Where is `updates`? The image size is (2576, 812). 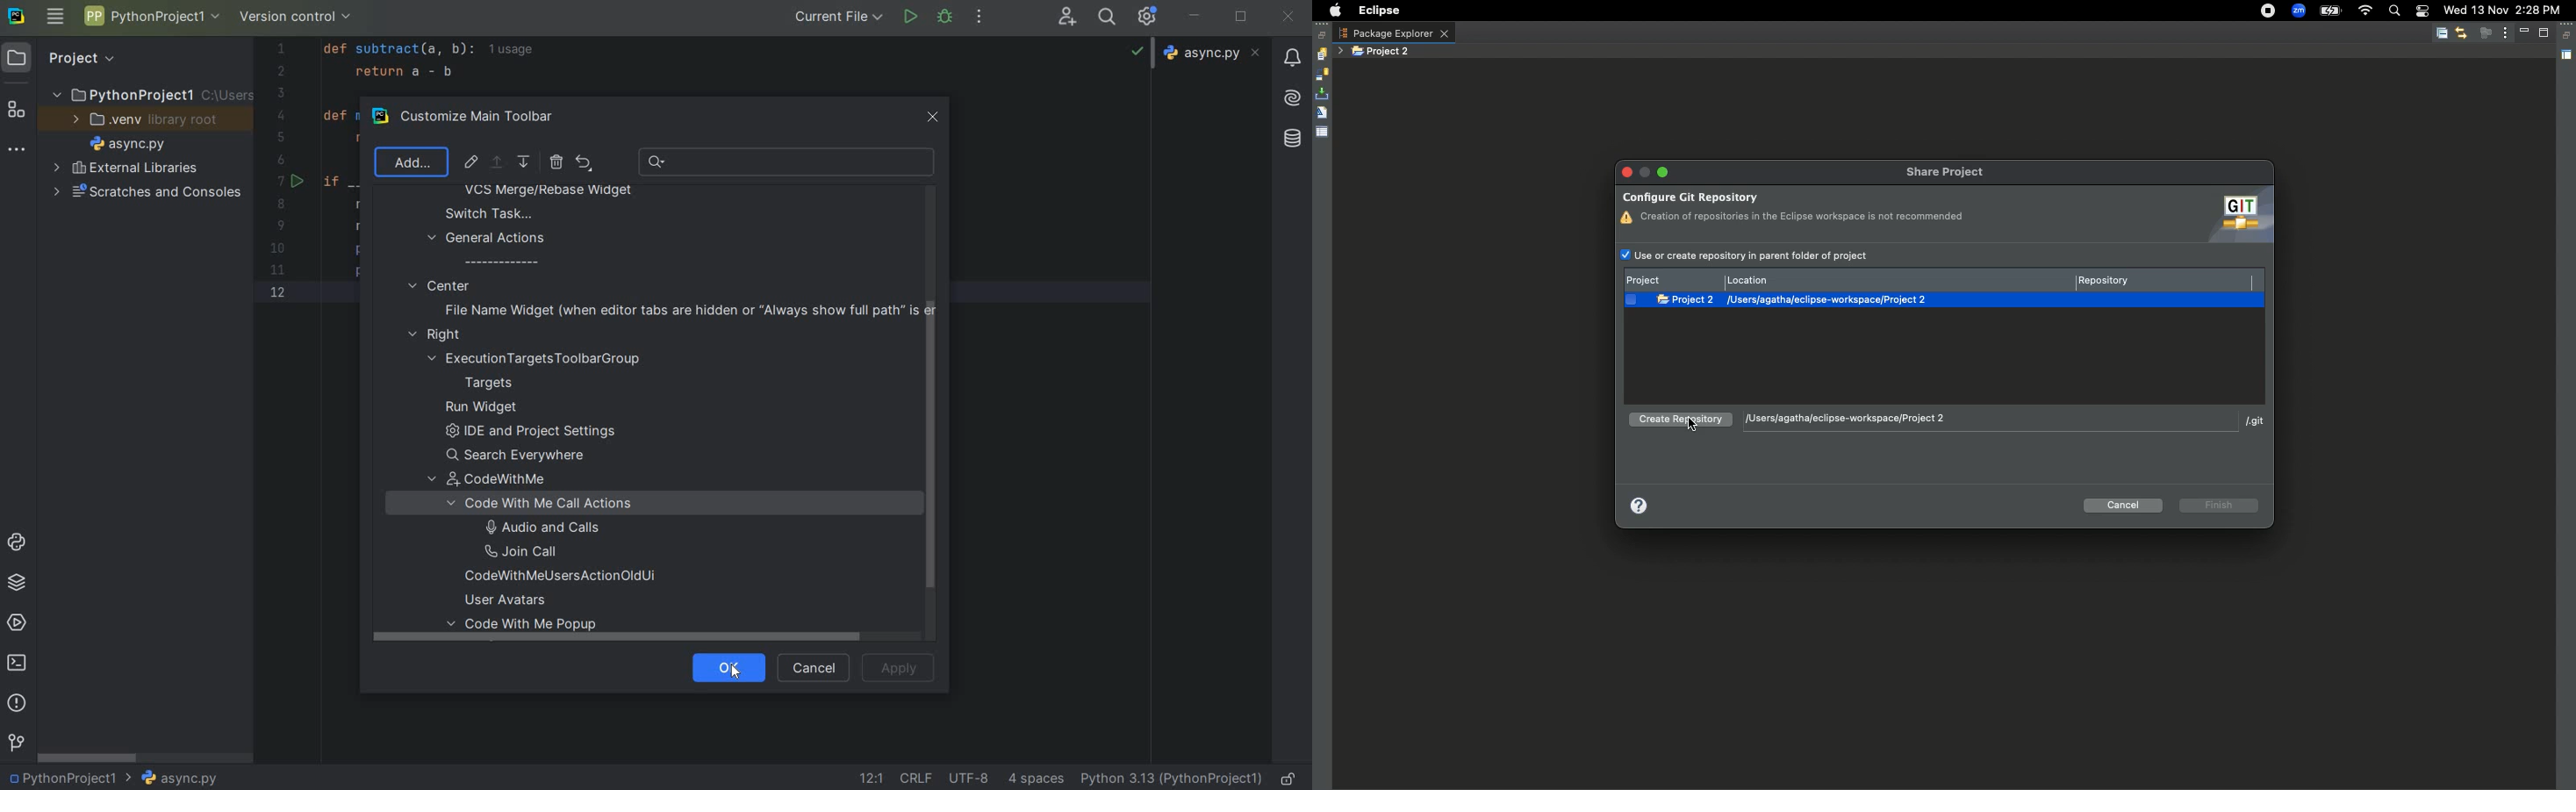 updates is located at coordinates (1293, 56).